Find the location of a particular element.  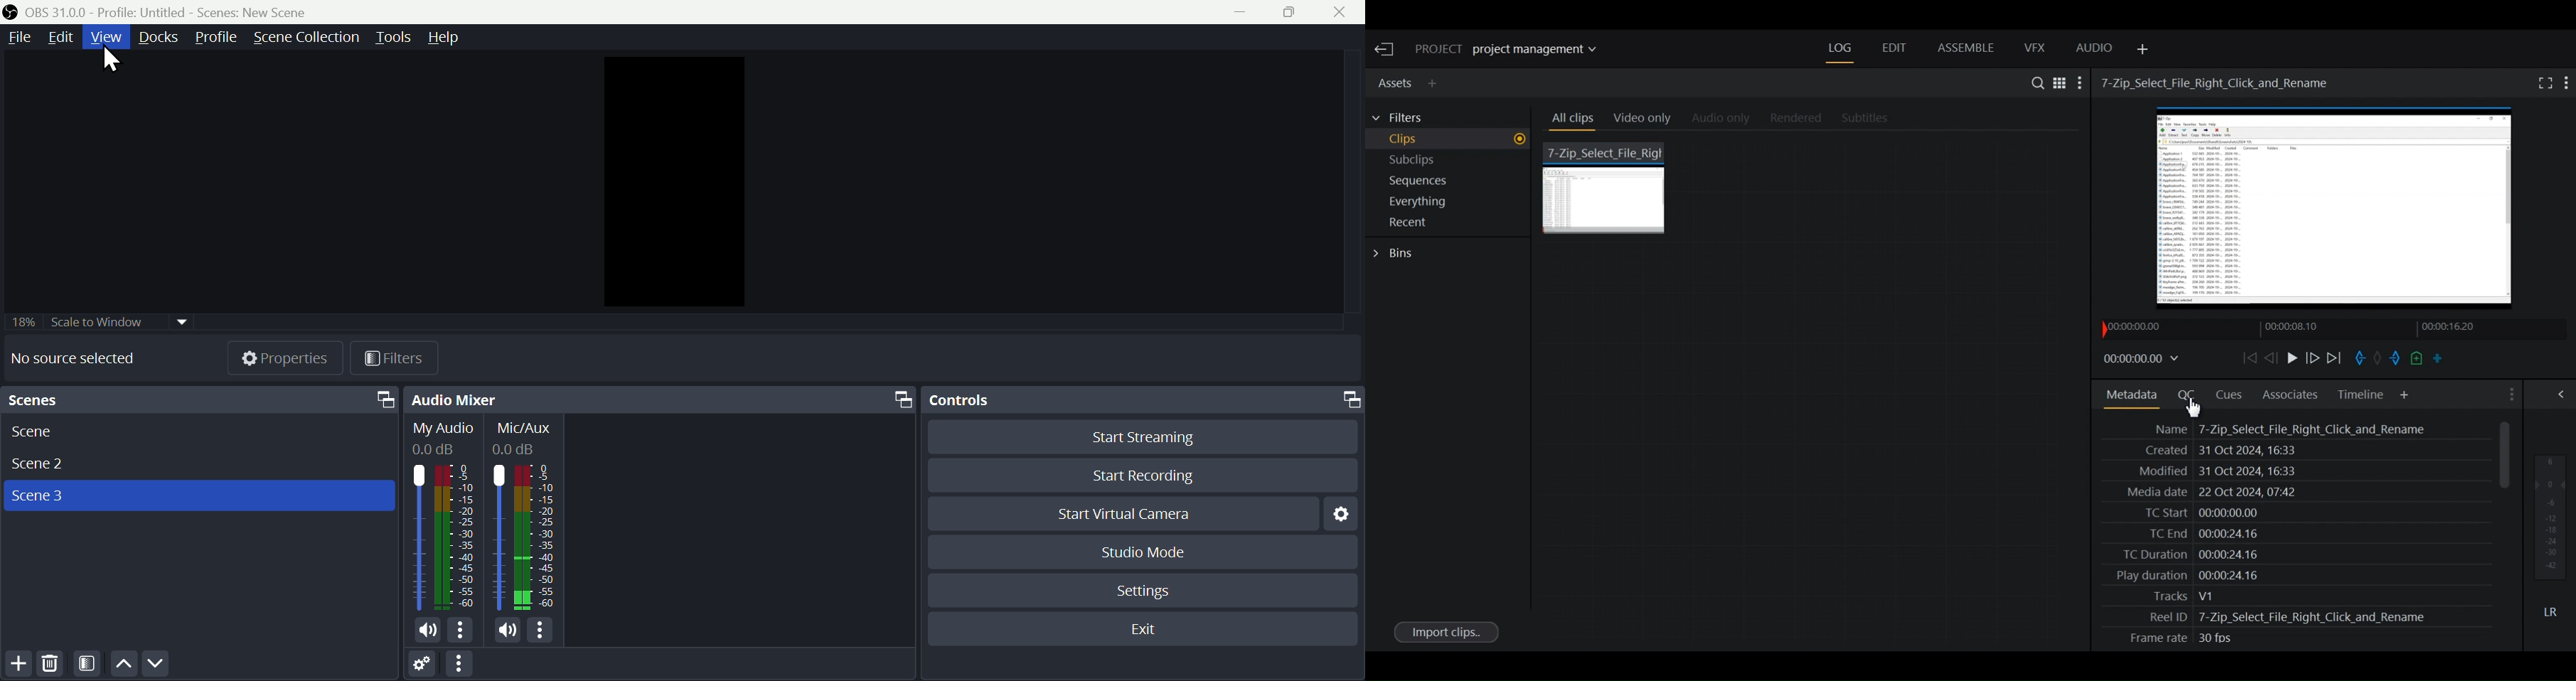

Mark in is located at coordinates (2359, 358).